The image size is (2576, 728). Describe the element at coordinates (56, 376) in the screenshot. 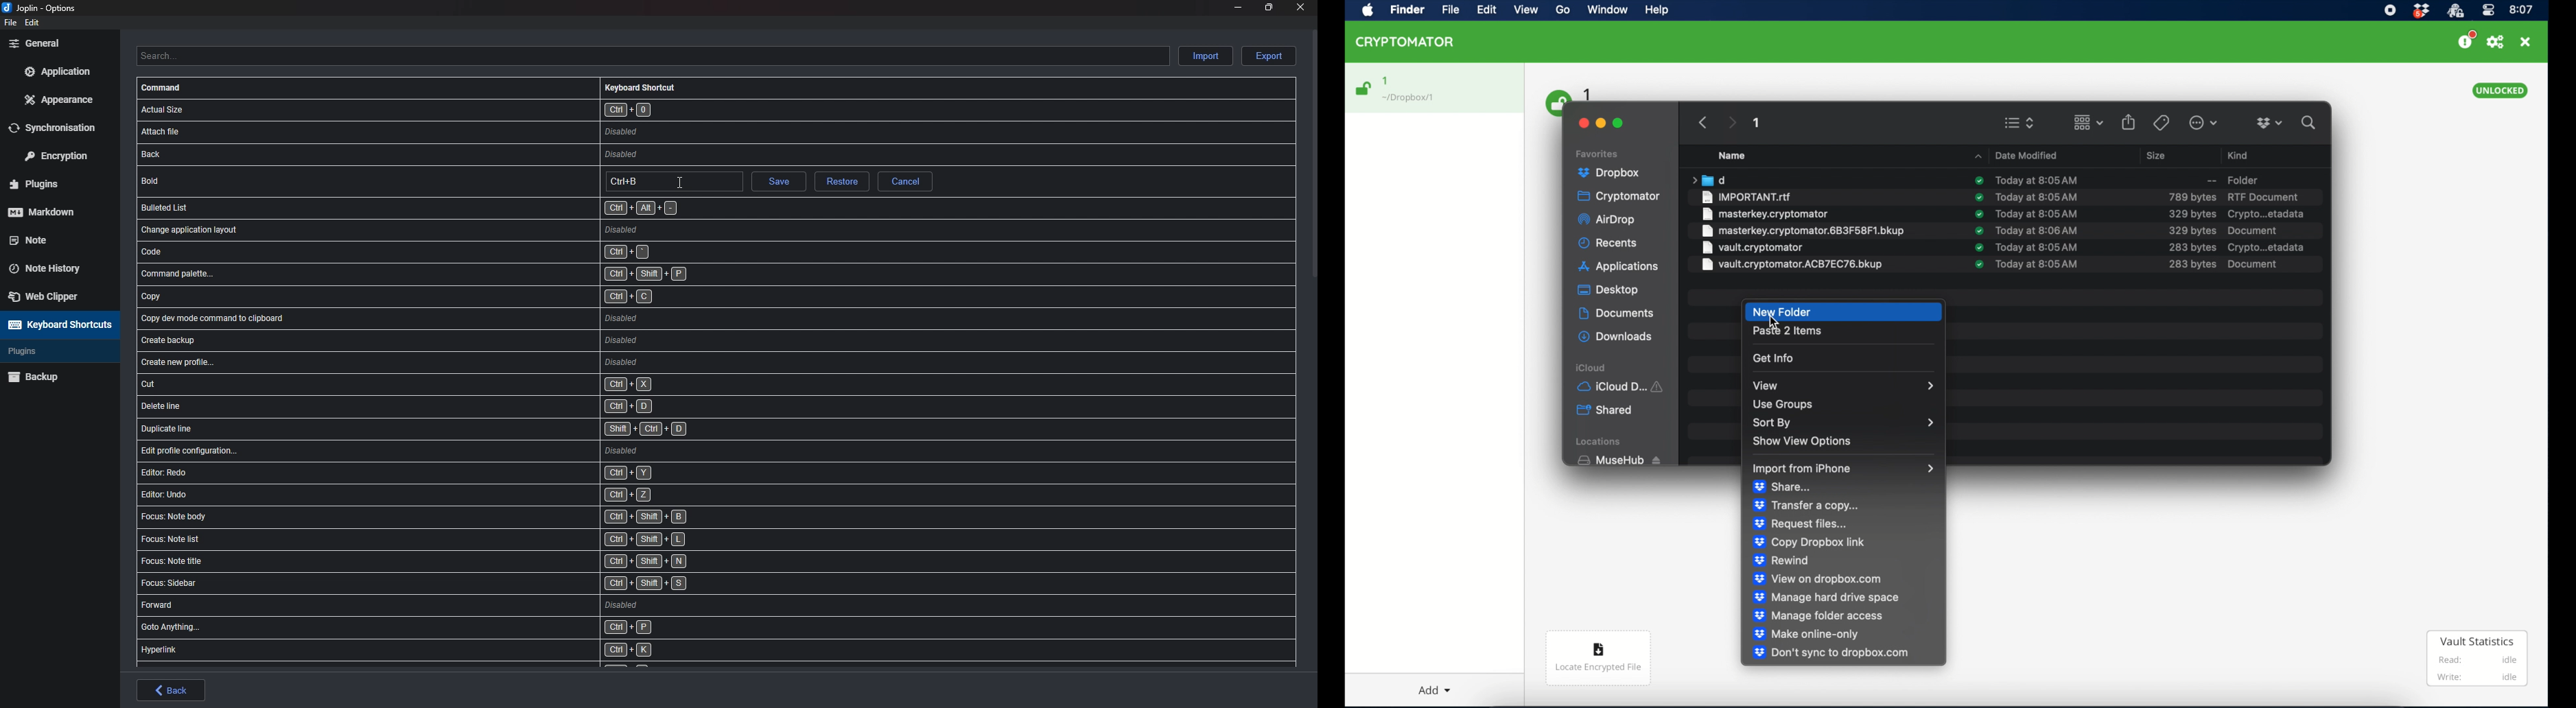

I see `Back up` at that location.